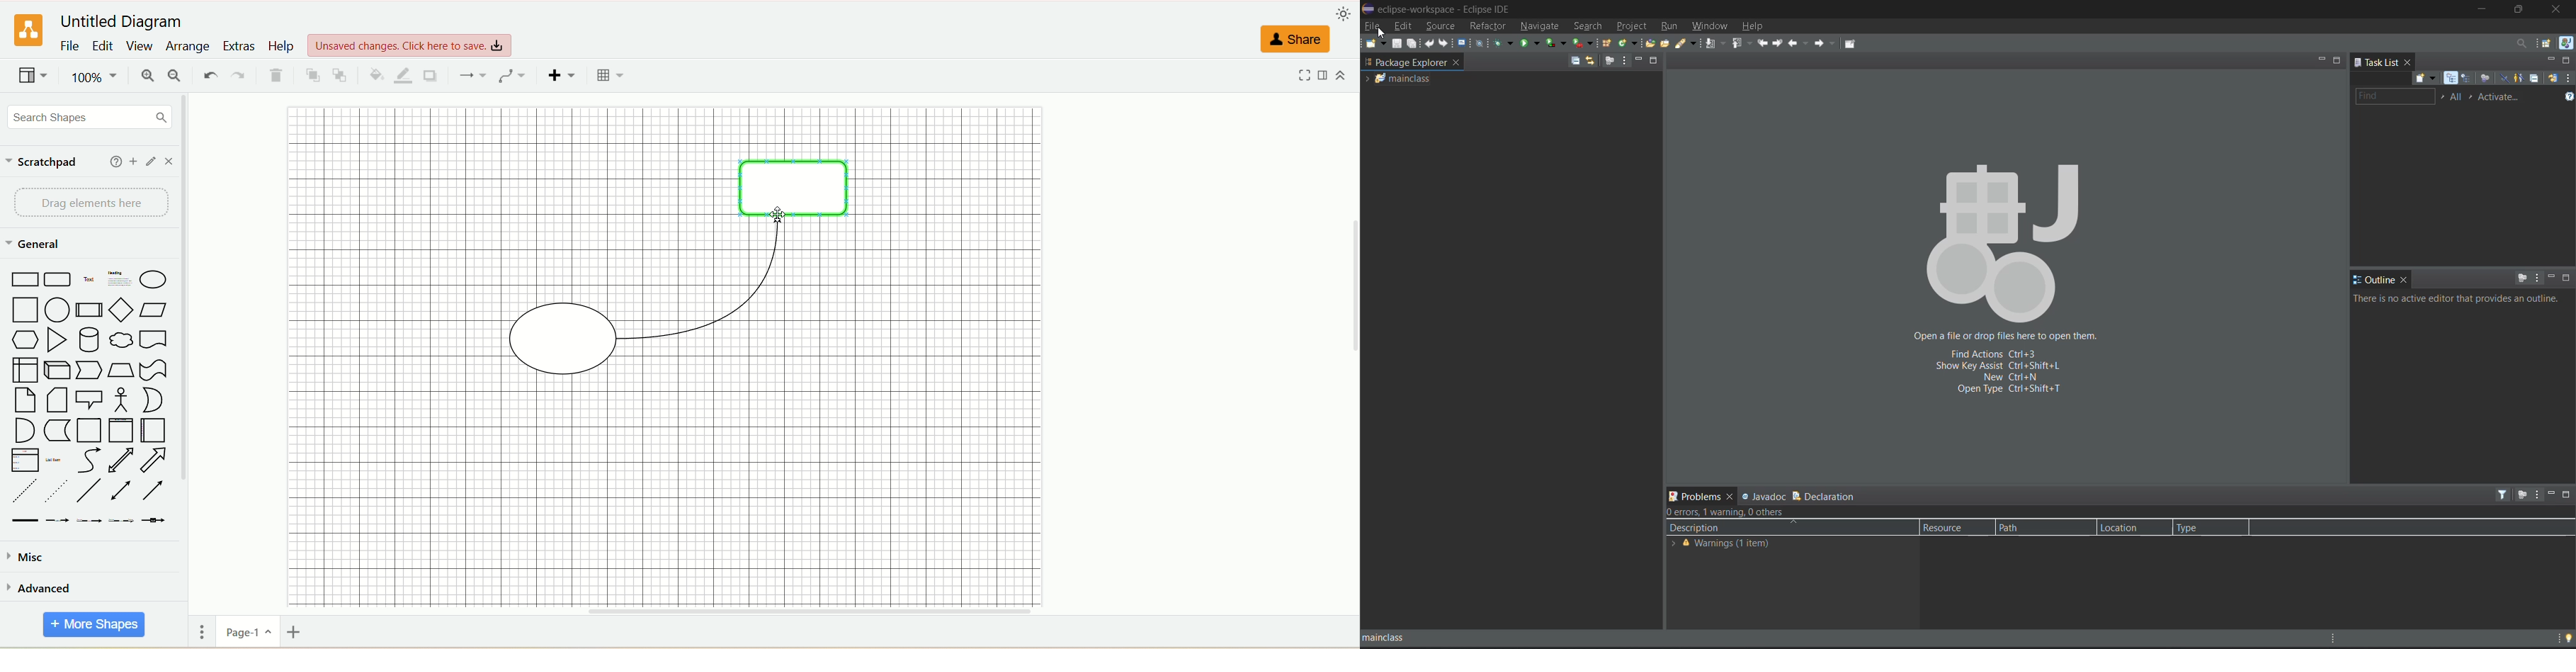 This screenshot has height=672, width=2576. I want to click on advanced, so click(41, 587).